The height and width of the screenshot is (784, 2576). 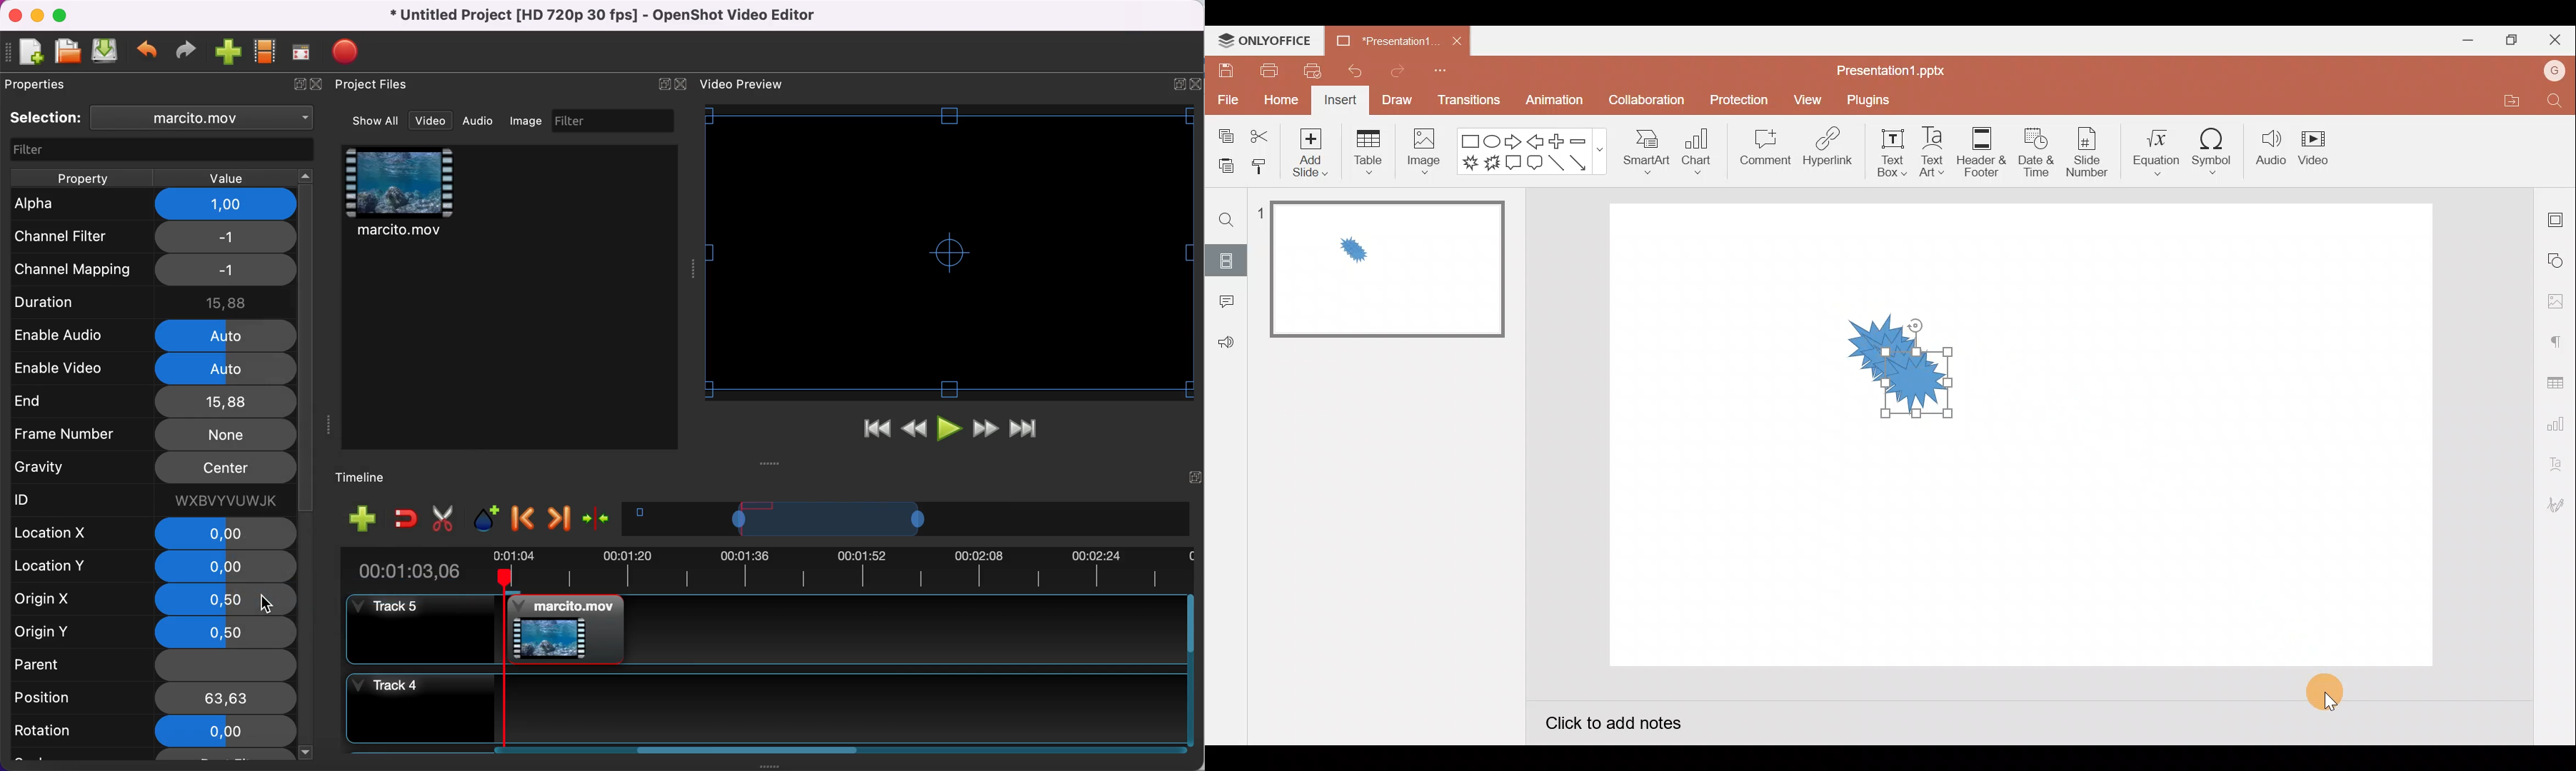 I want to click on Arrow, so click(x=1583, y=163).